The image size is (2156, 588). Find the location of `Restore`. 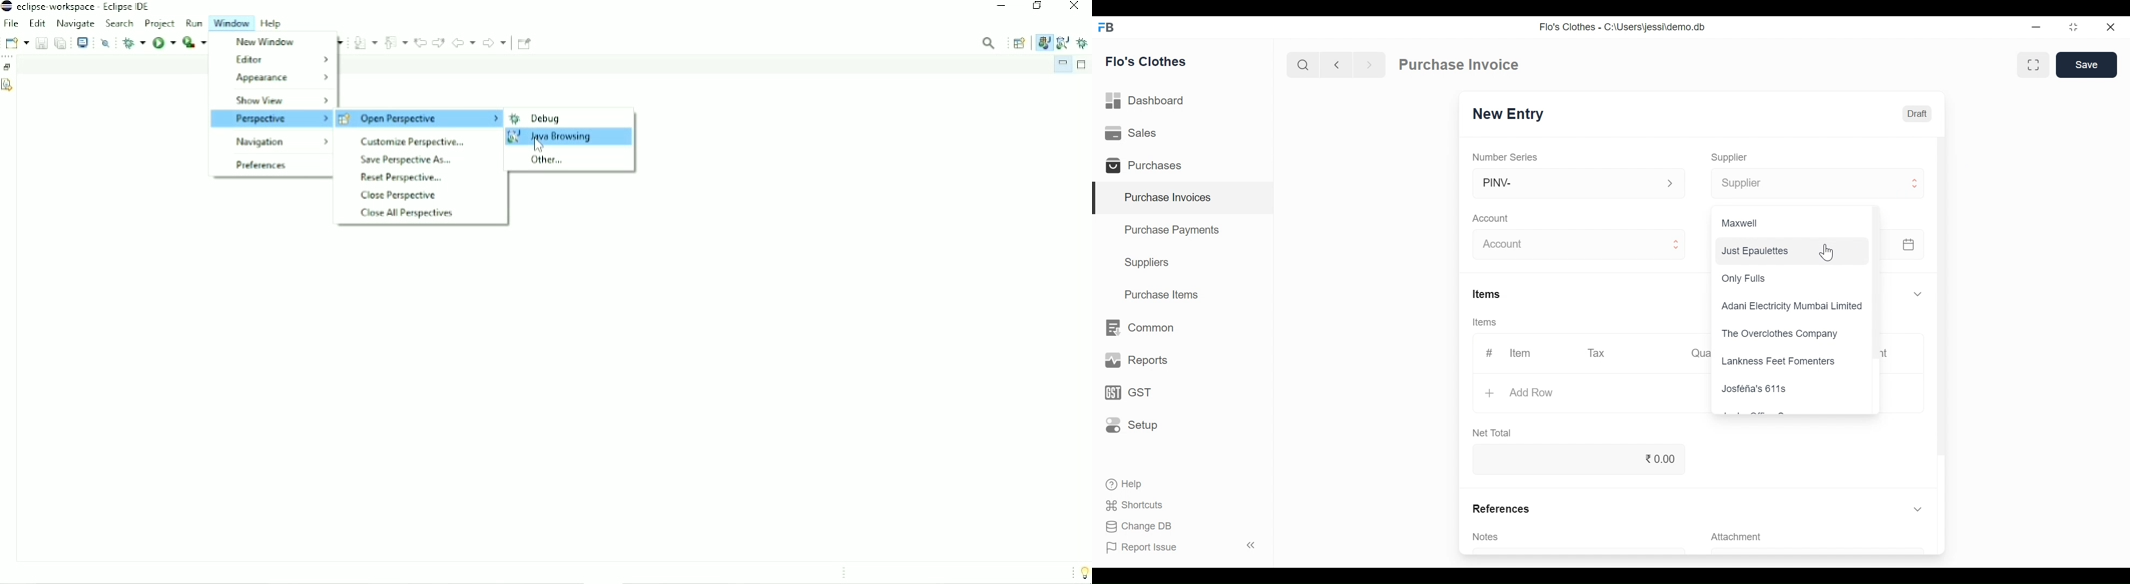

Restore is located at coordinates (2073, 28).